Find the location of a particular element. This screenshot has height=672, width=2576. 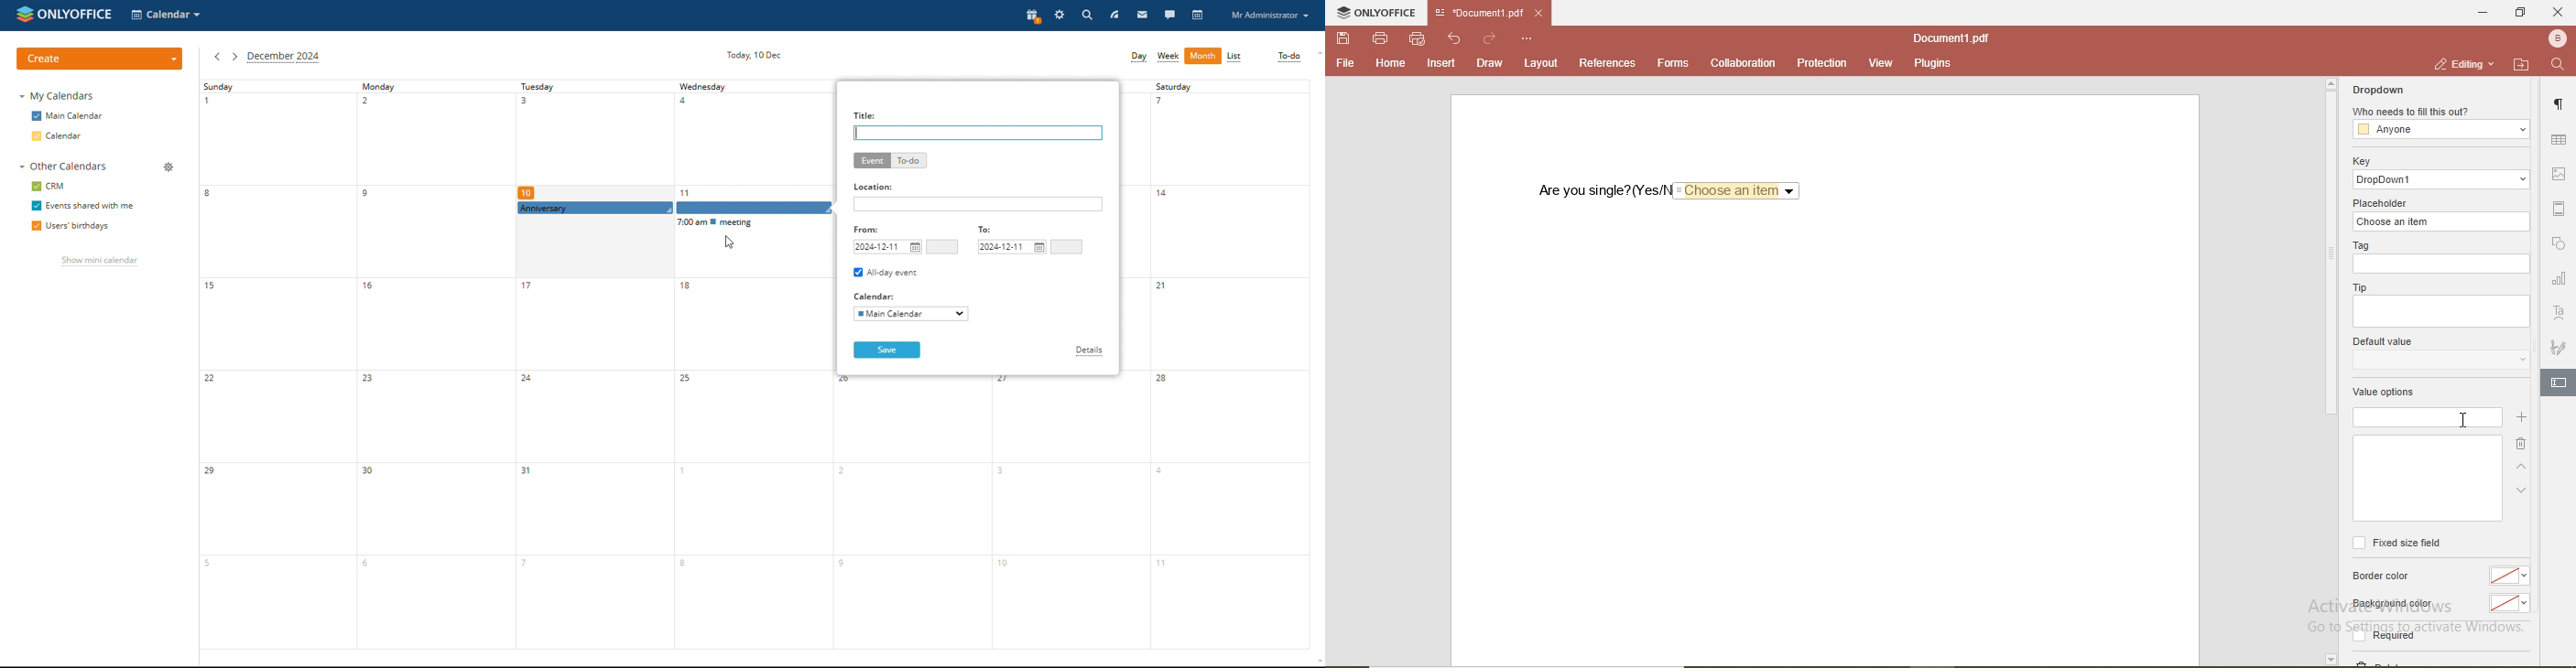

font style is located at coordinates (2561, 312).